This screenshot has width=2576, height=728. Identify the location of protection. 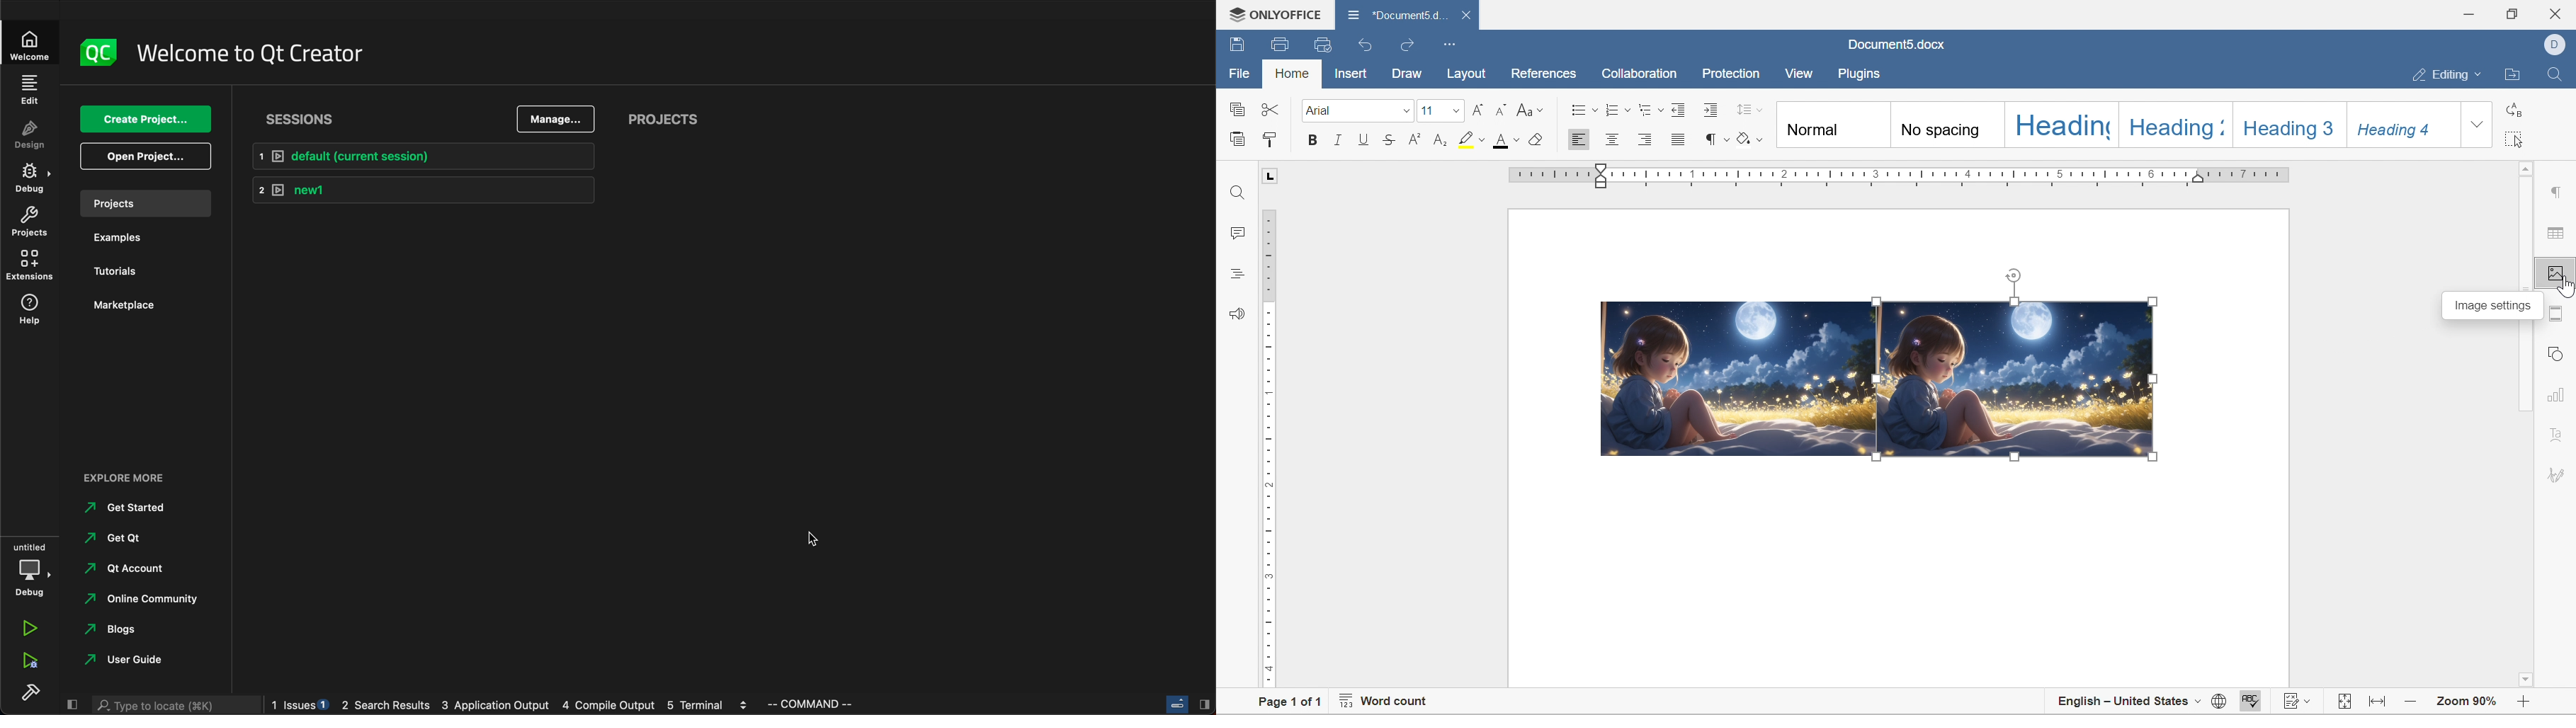
(1729, 74).